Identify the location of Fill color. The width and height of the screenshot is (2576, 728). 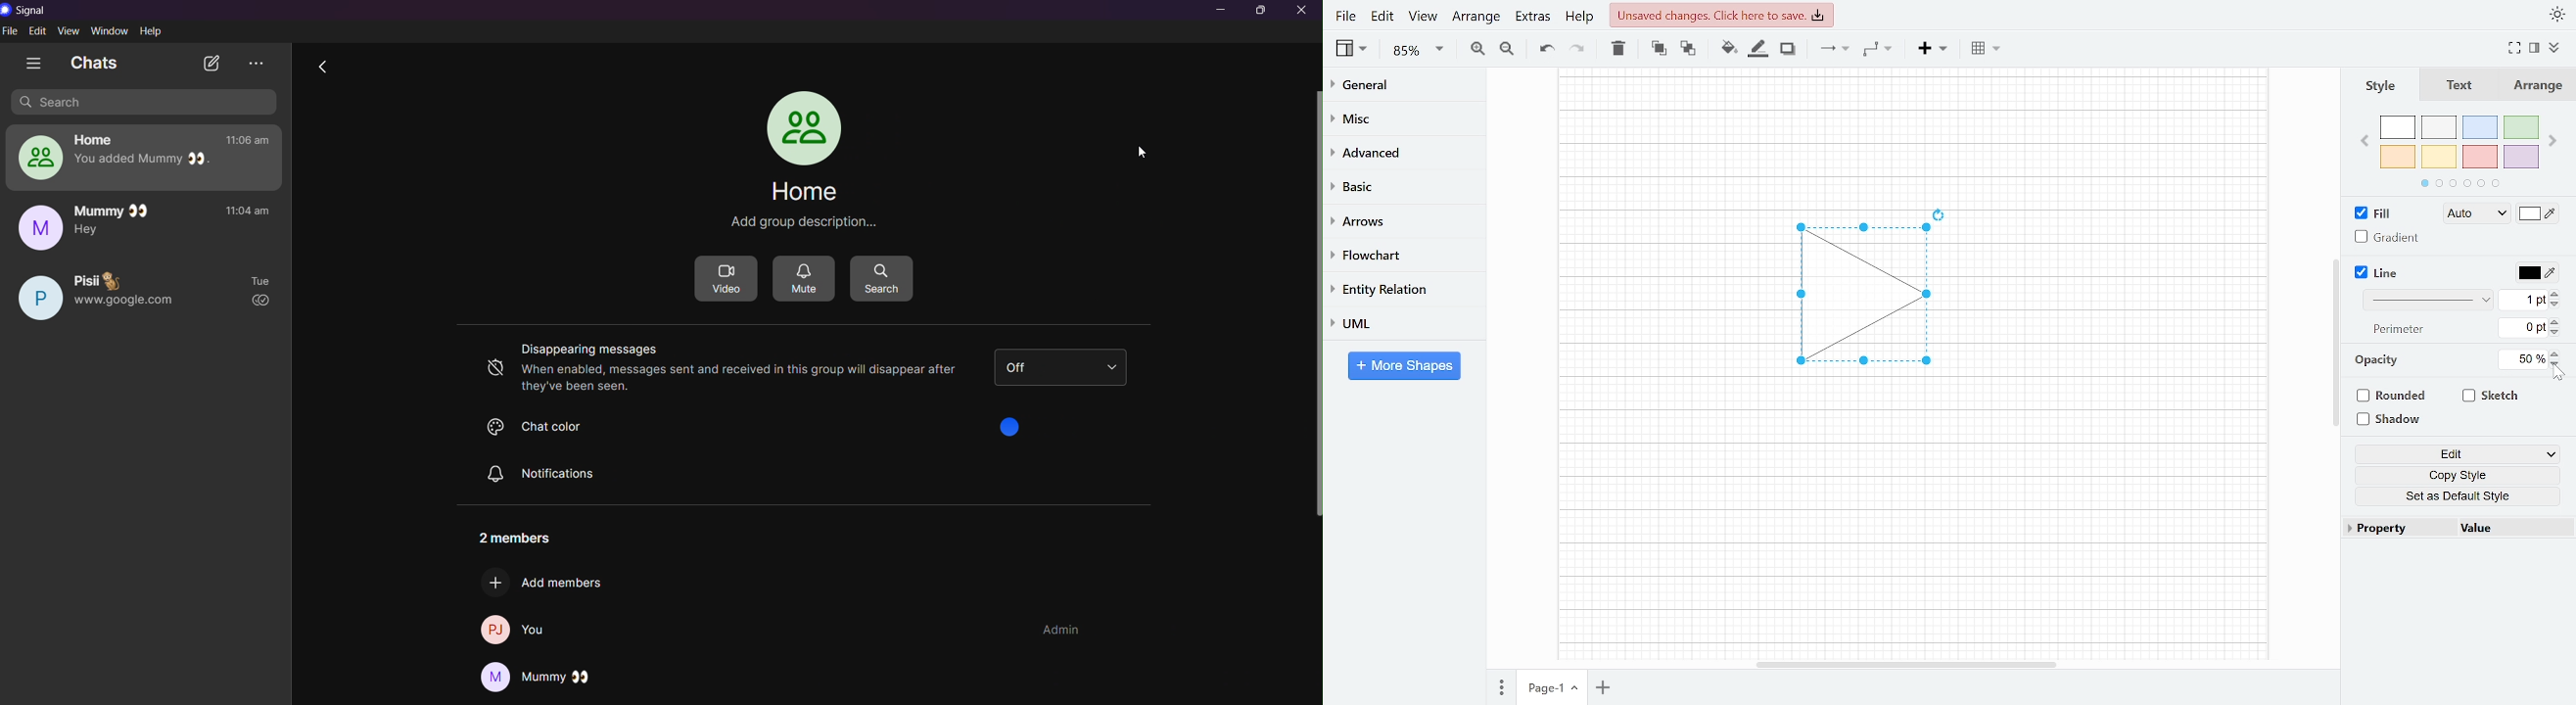
(2539, 215).